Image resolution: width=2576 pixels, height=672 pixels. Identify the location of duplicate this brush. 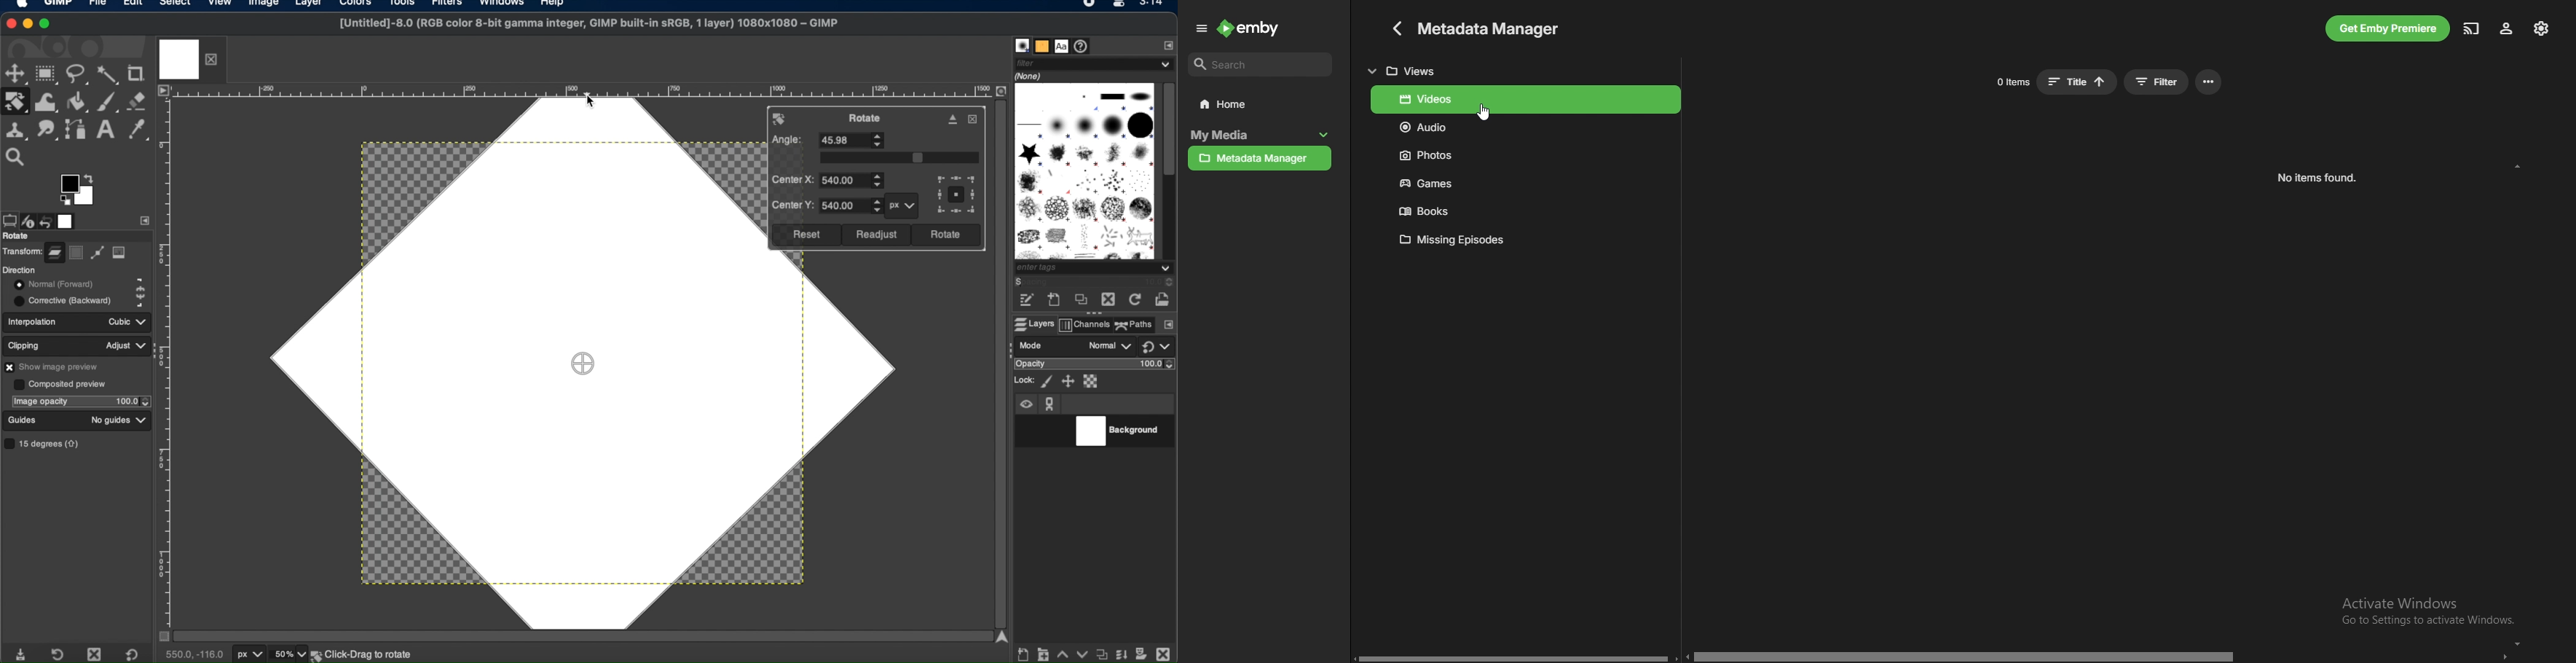
(1079, 301).